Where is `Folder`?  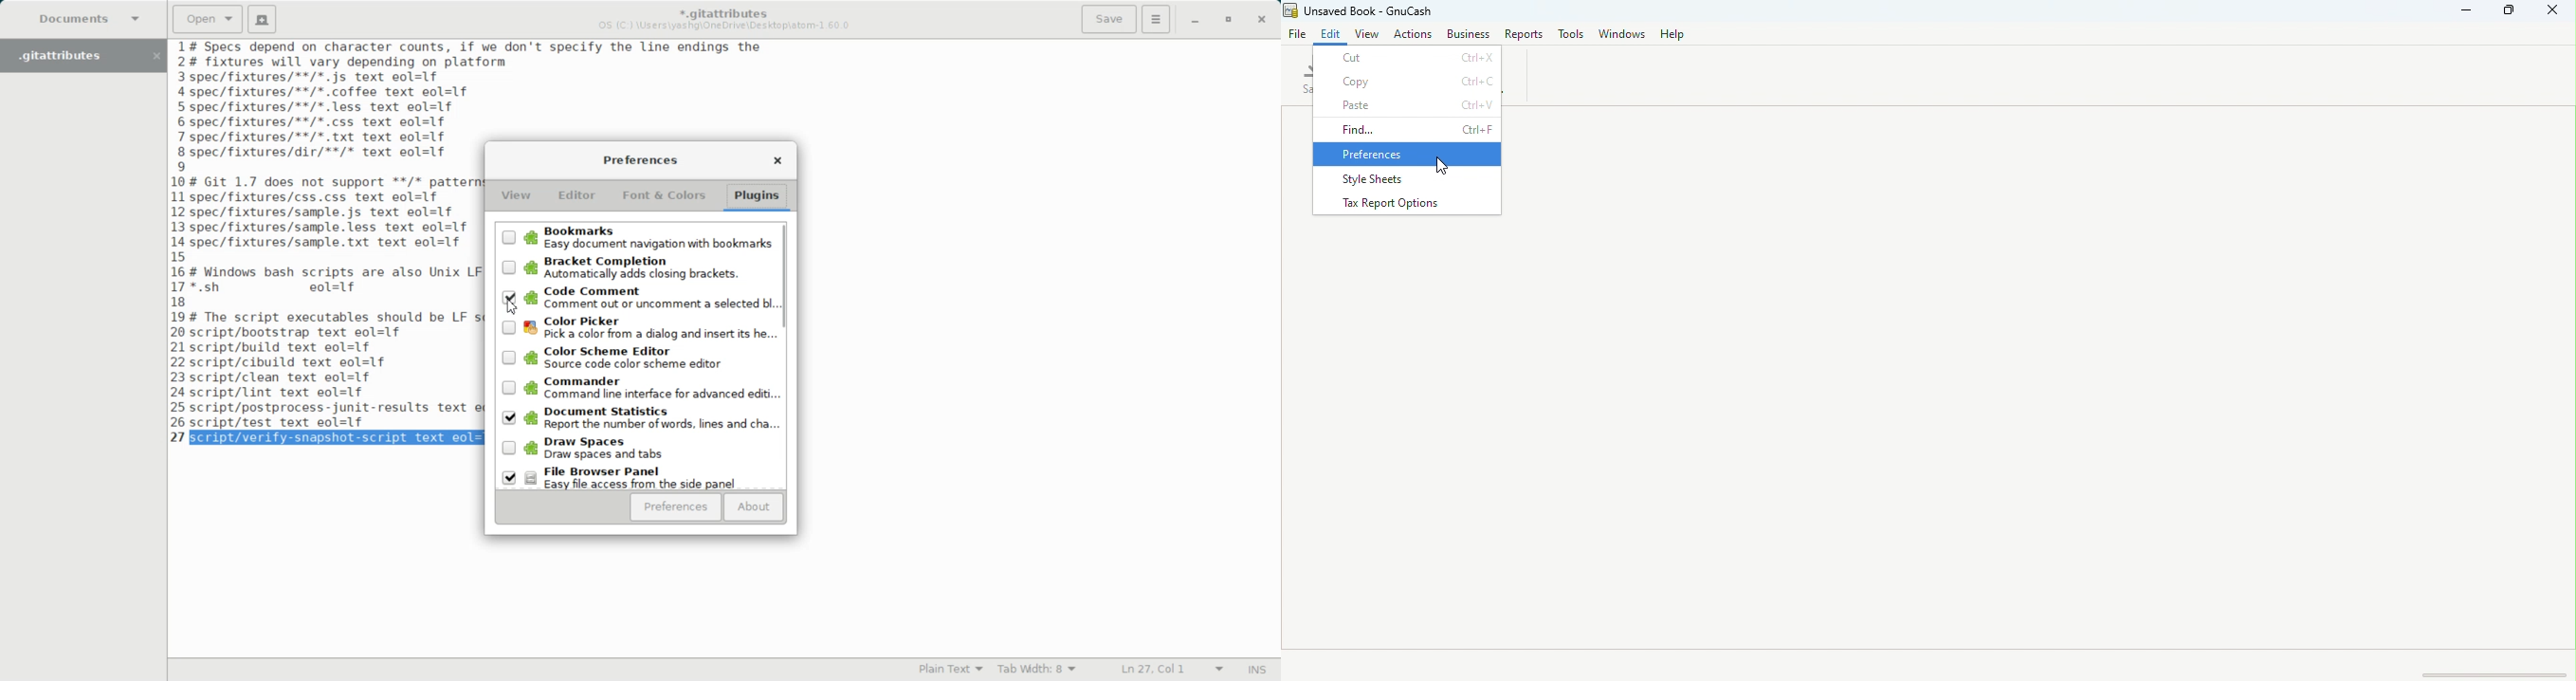 Folder is located at coordinates (69, 55).